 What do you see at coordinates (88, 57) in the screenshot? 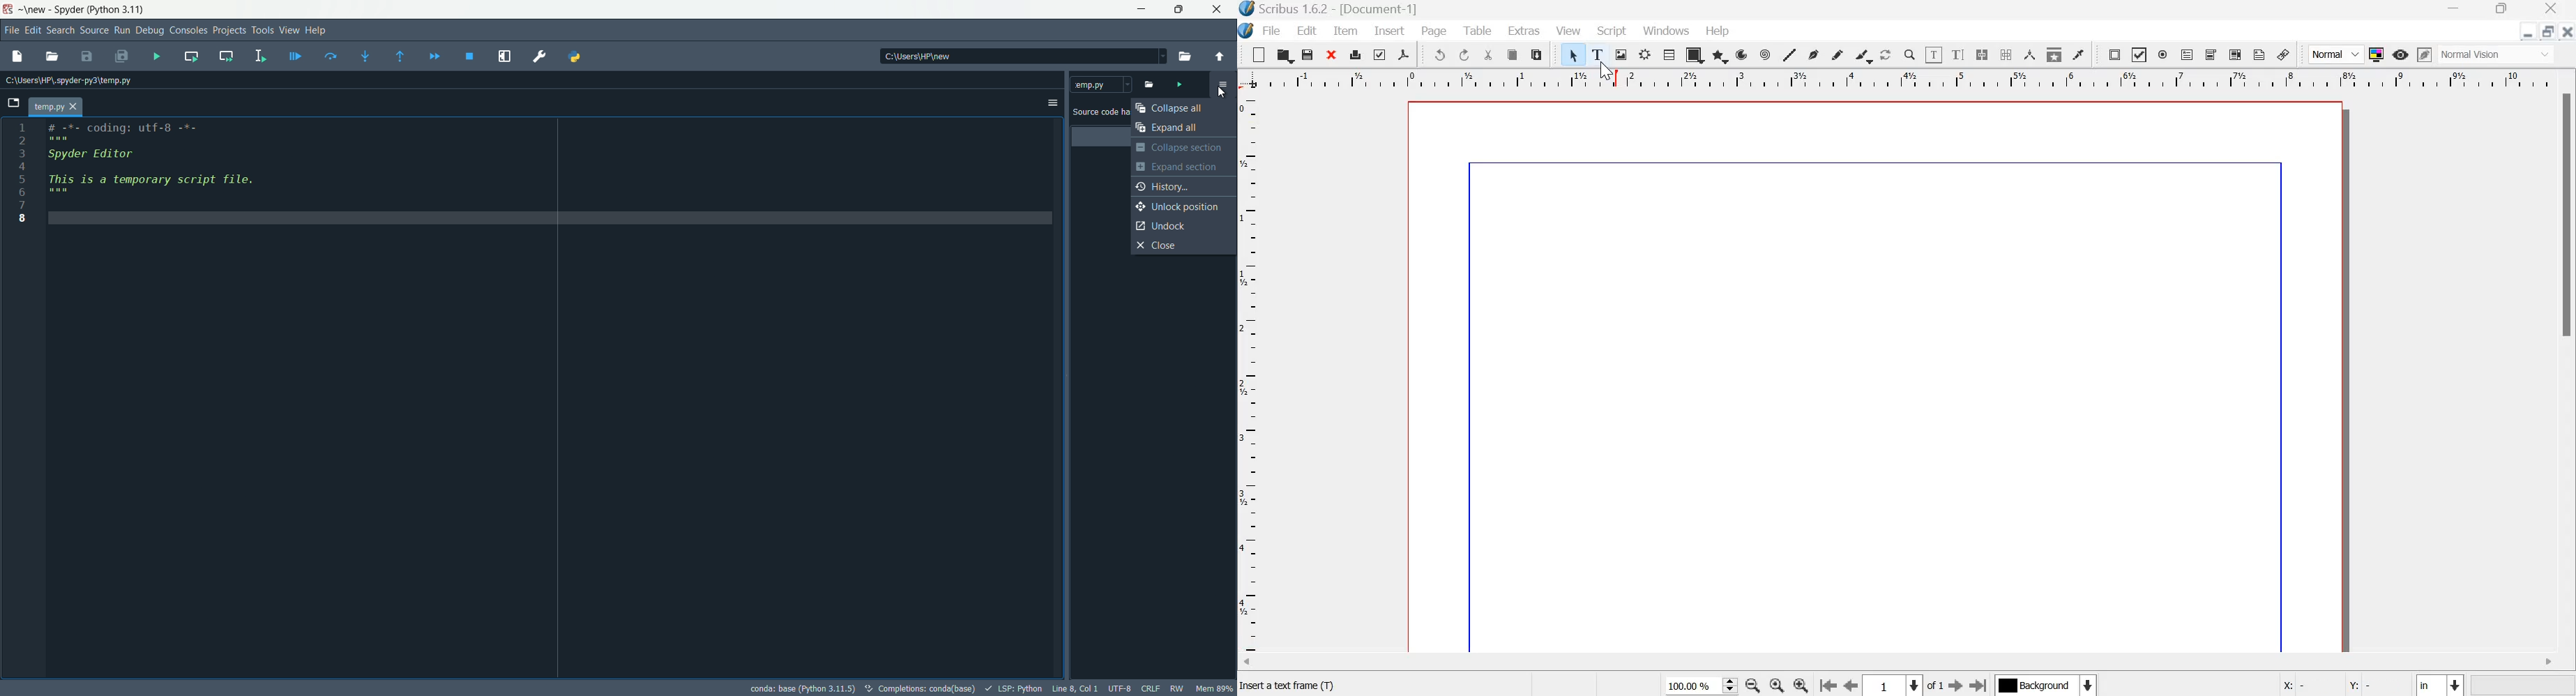
I see `save file` at bounding box center [88, 57].